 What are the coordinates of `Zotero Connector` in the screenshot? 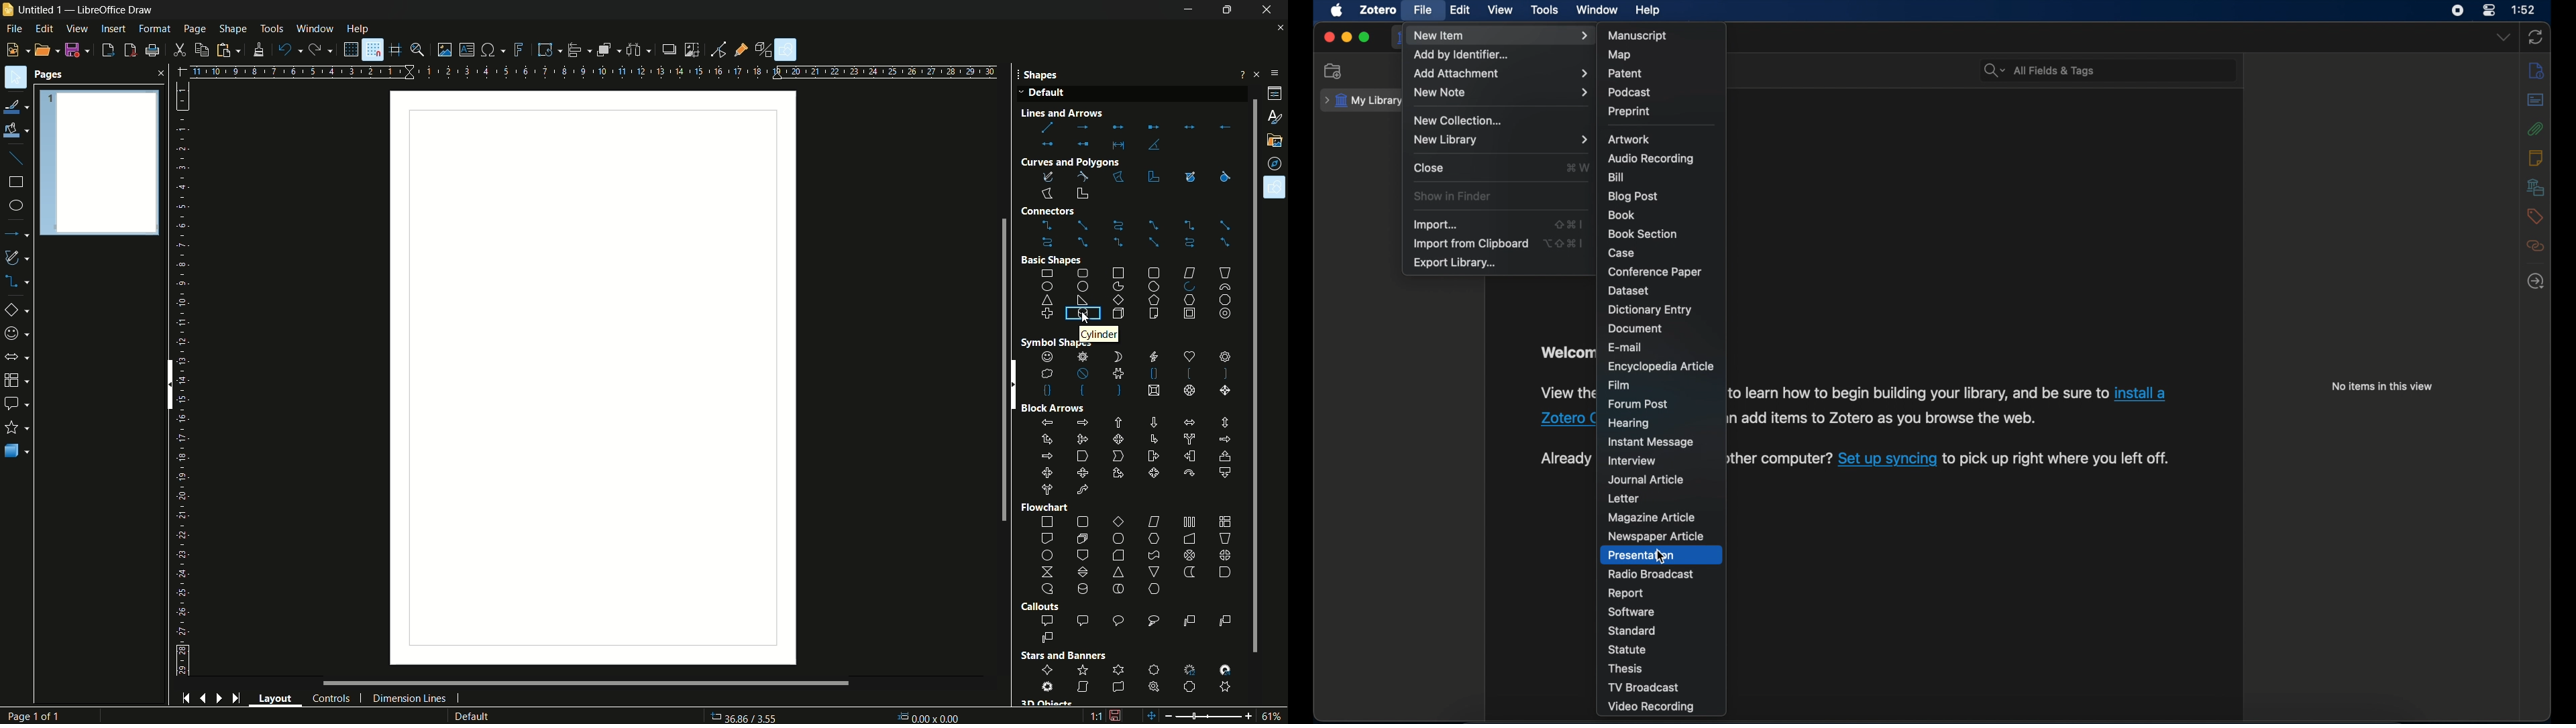 It's located at (1568, 418).